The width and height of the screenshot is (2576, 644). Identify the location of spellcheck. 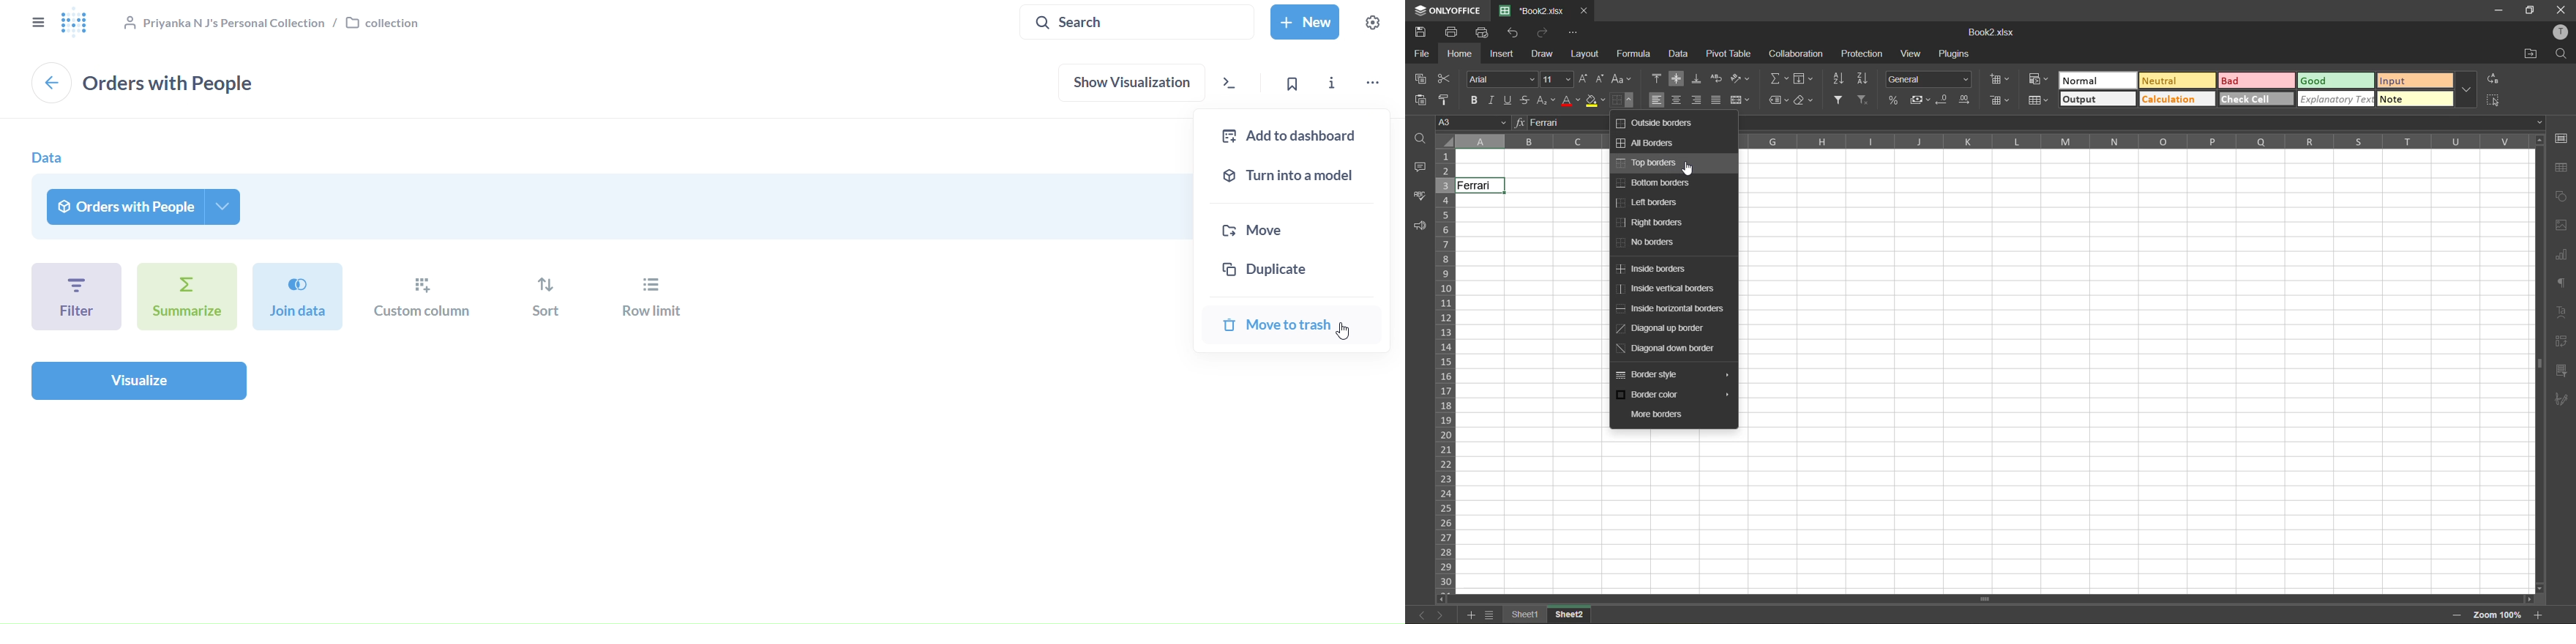
(1419, 197).